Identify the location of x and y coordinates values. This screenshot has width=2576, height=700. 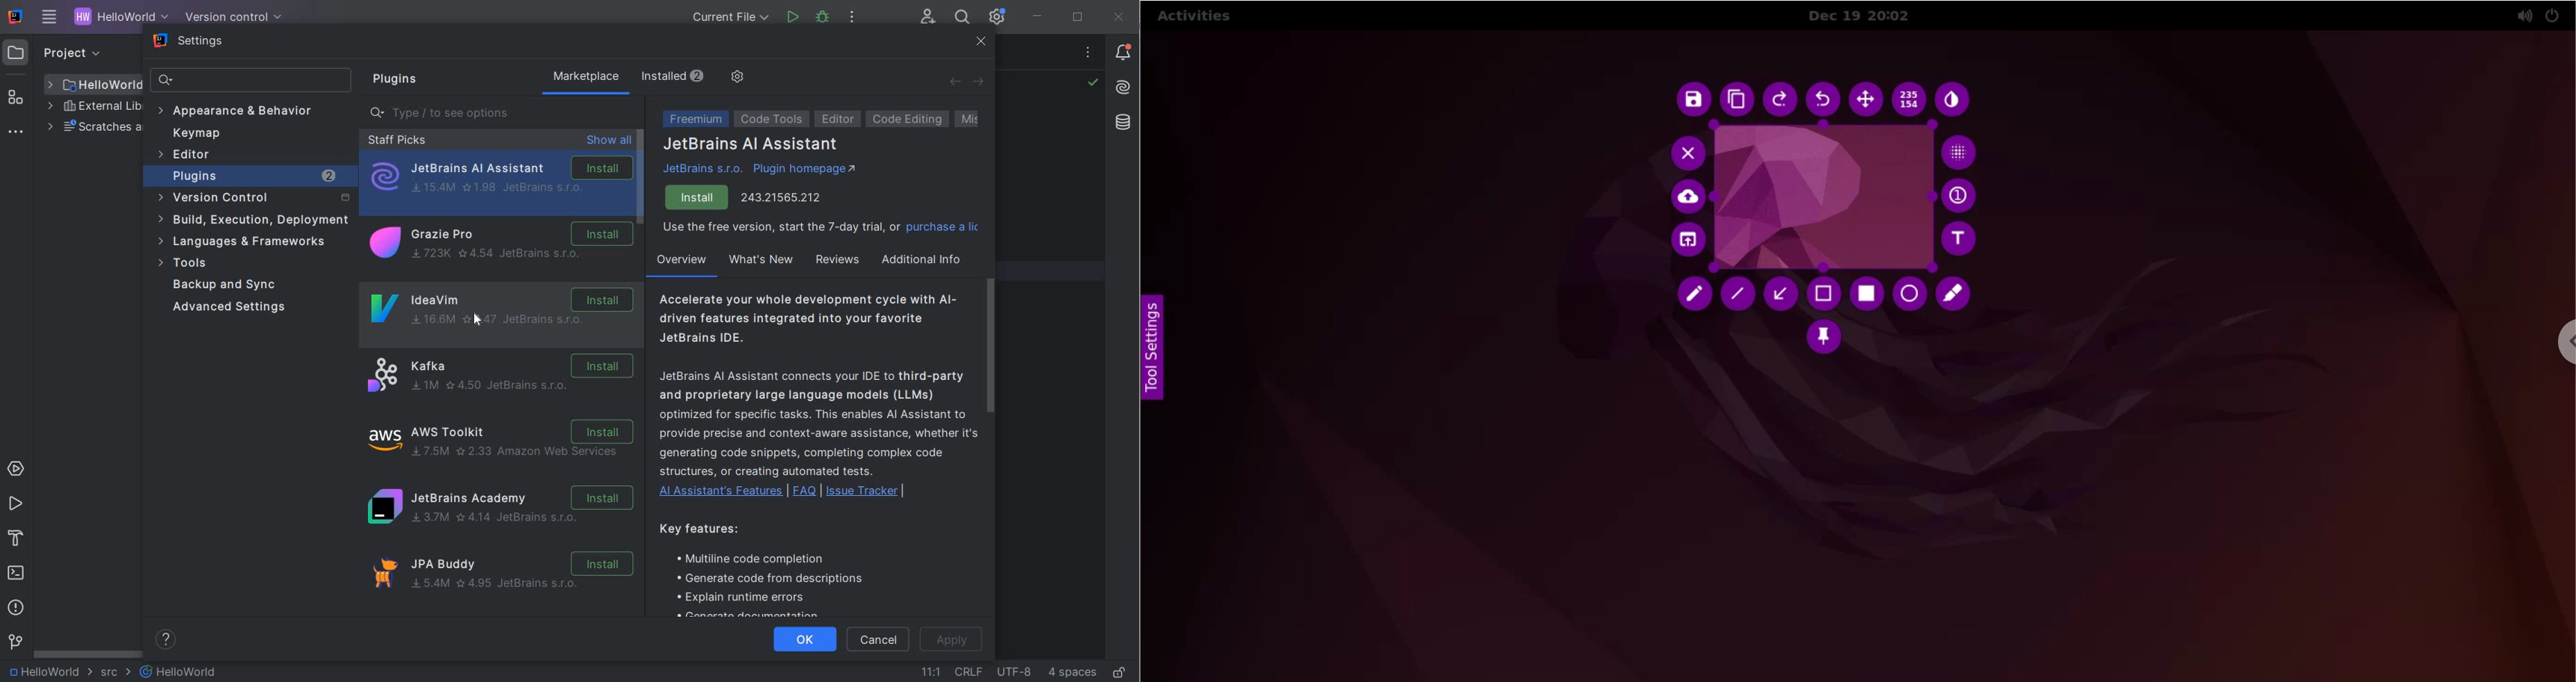
(1913, 100).